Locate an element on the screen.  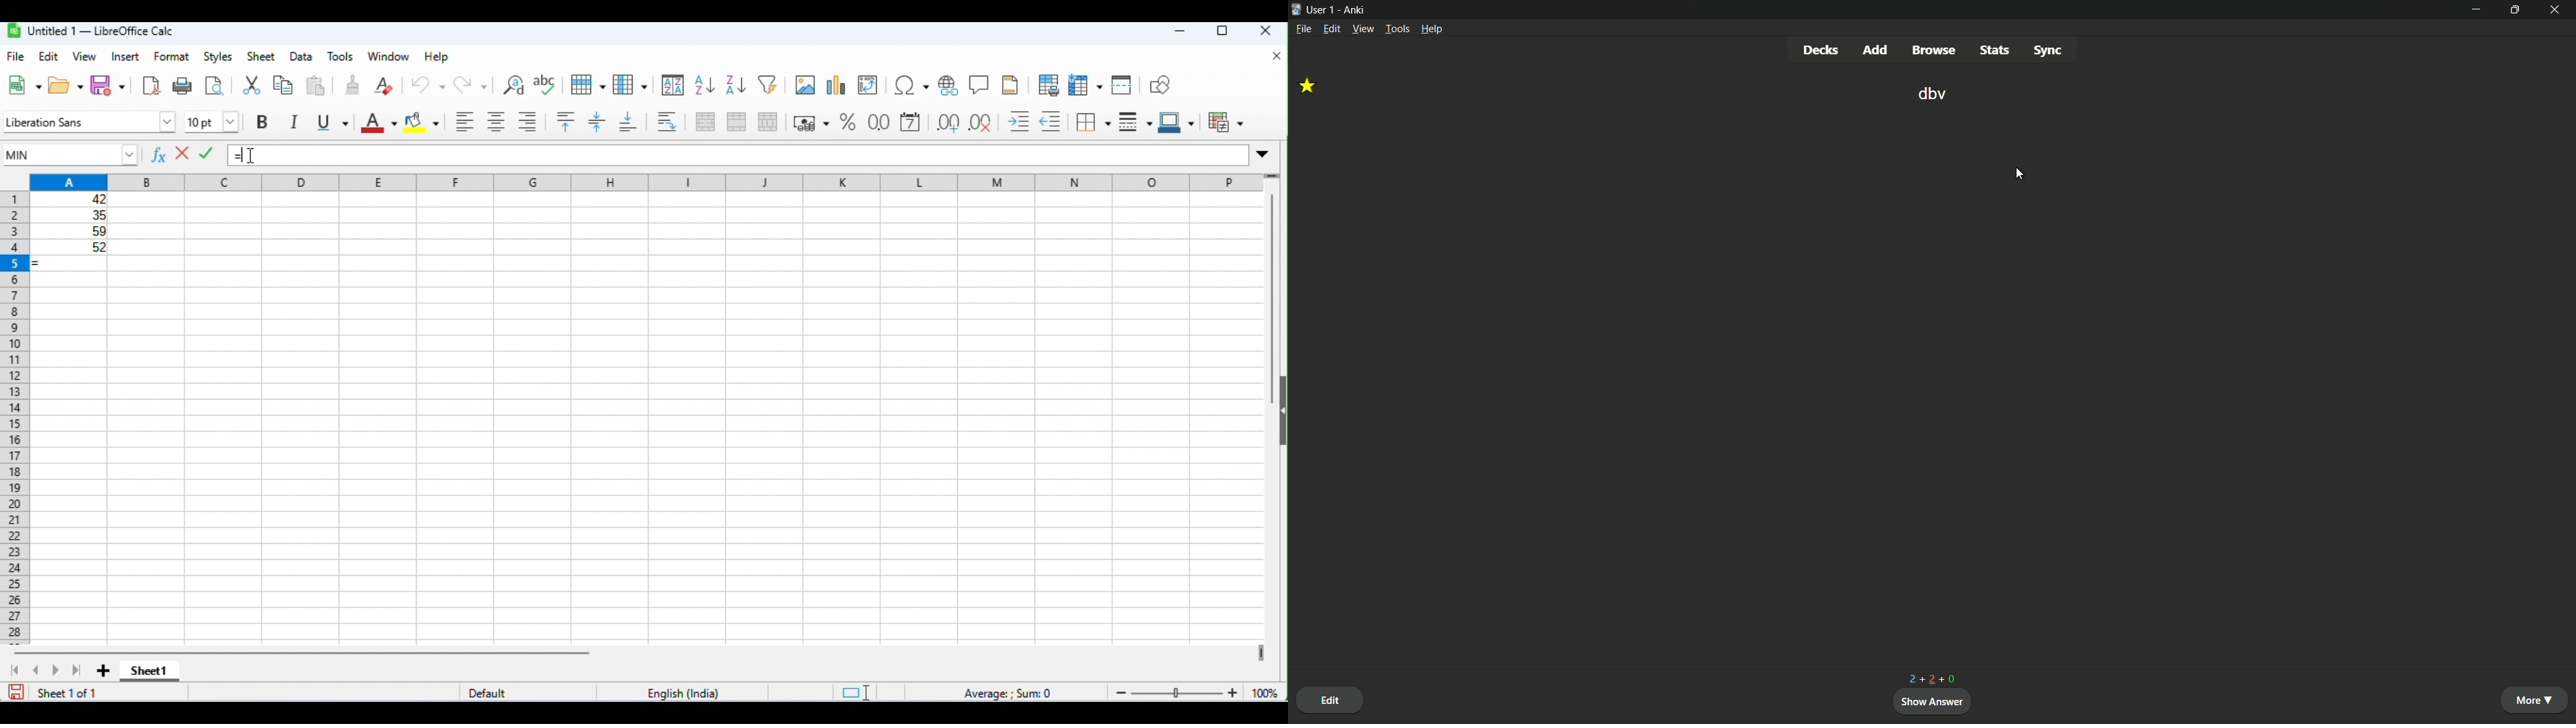
= appeared  is located at coordinates (45, 263).